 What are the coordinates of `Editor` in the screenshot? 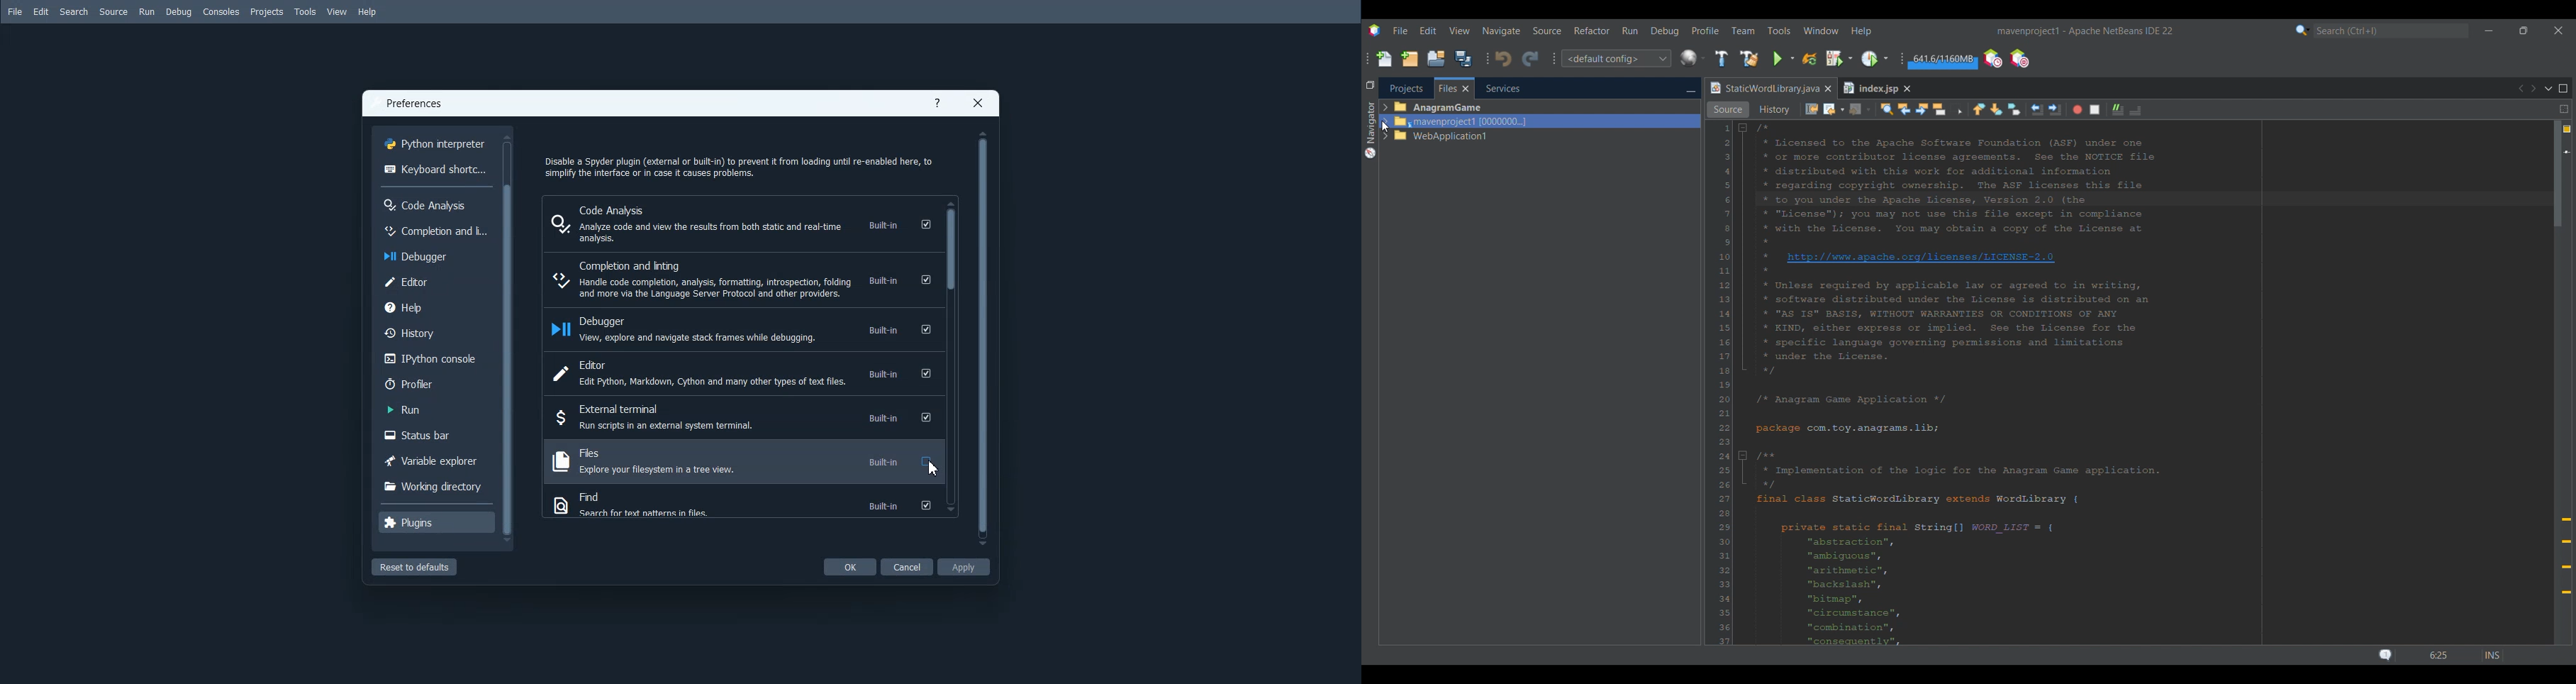 It's located at (435, 281).